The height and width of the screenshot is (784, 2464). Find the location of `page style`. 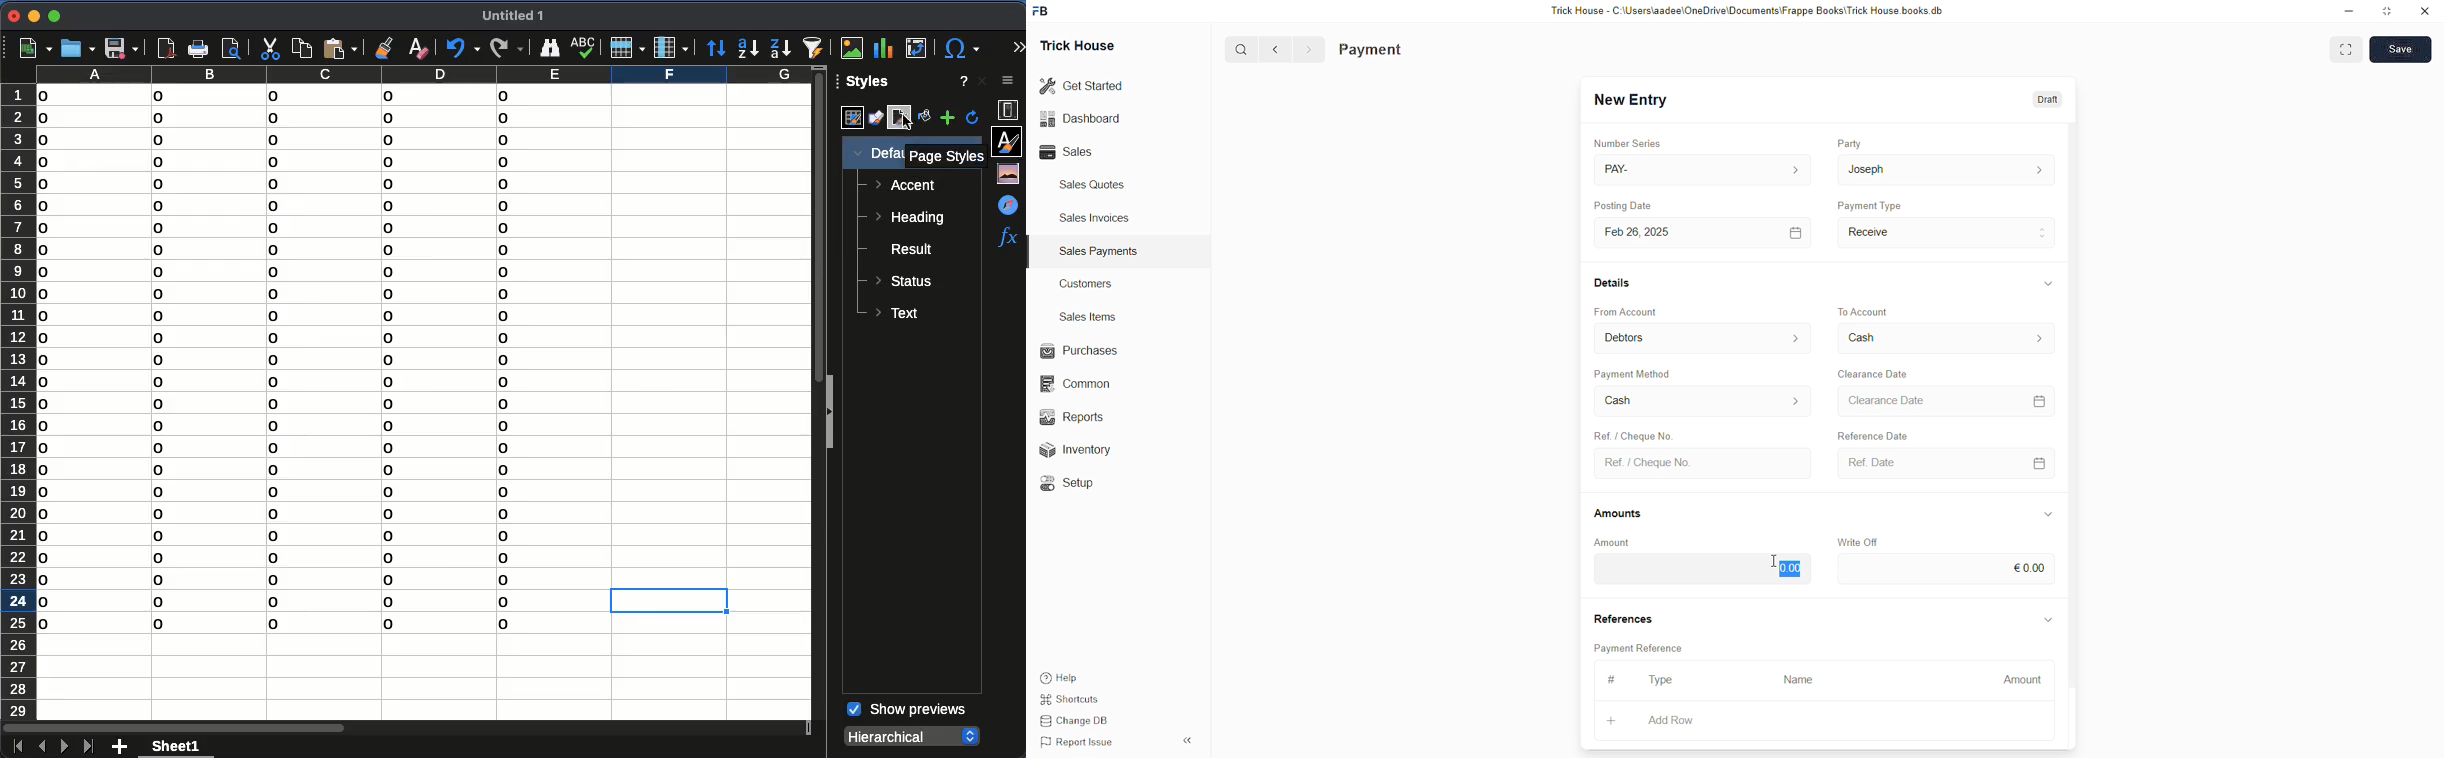

page style is located at coordinates (901, 119).